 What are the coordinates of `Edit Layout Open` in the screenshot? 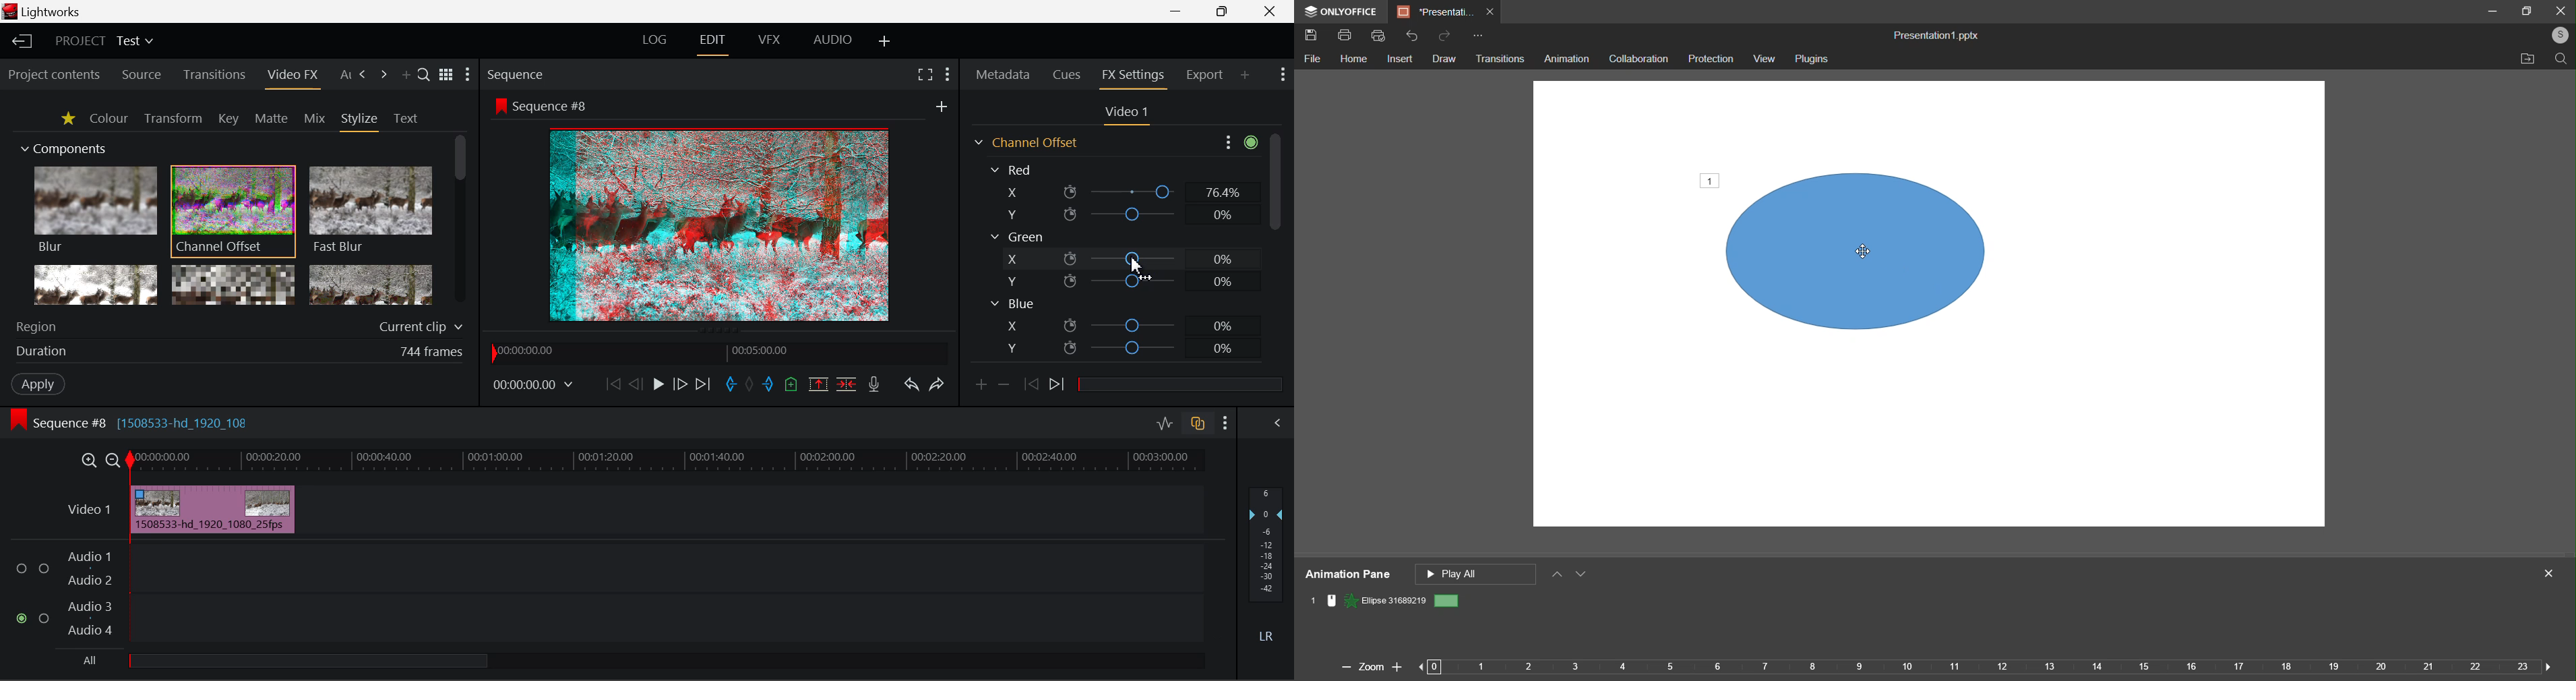 It's located at (712, 45).